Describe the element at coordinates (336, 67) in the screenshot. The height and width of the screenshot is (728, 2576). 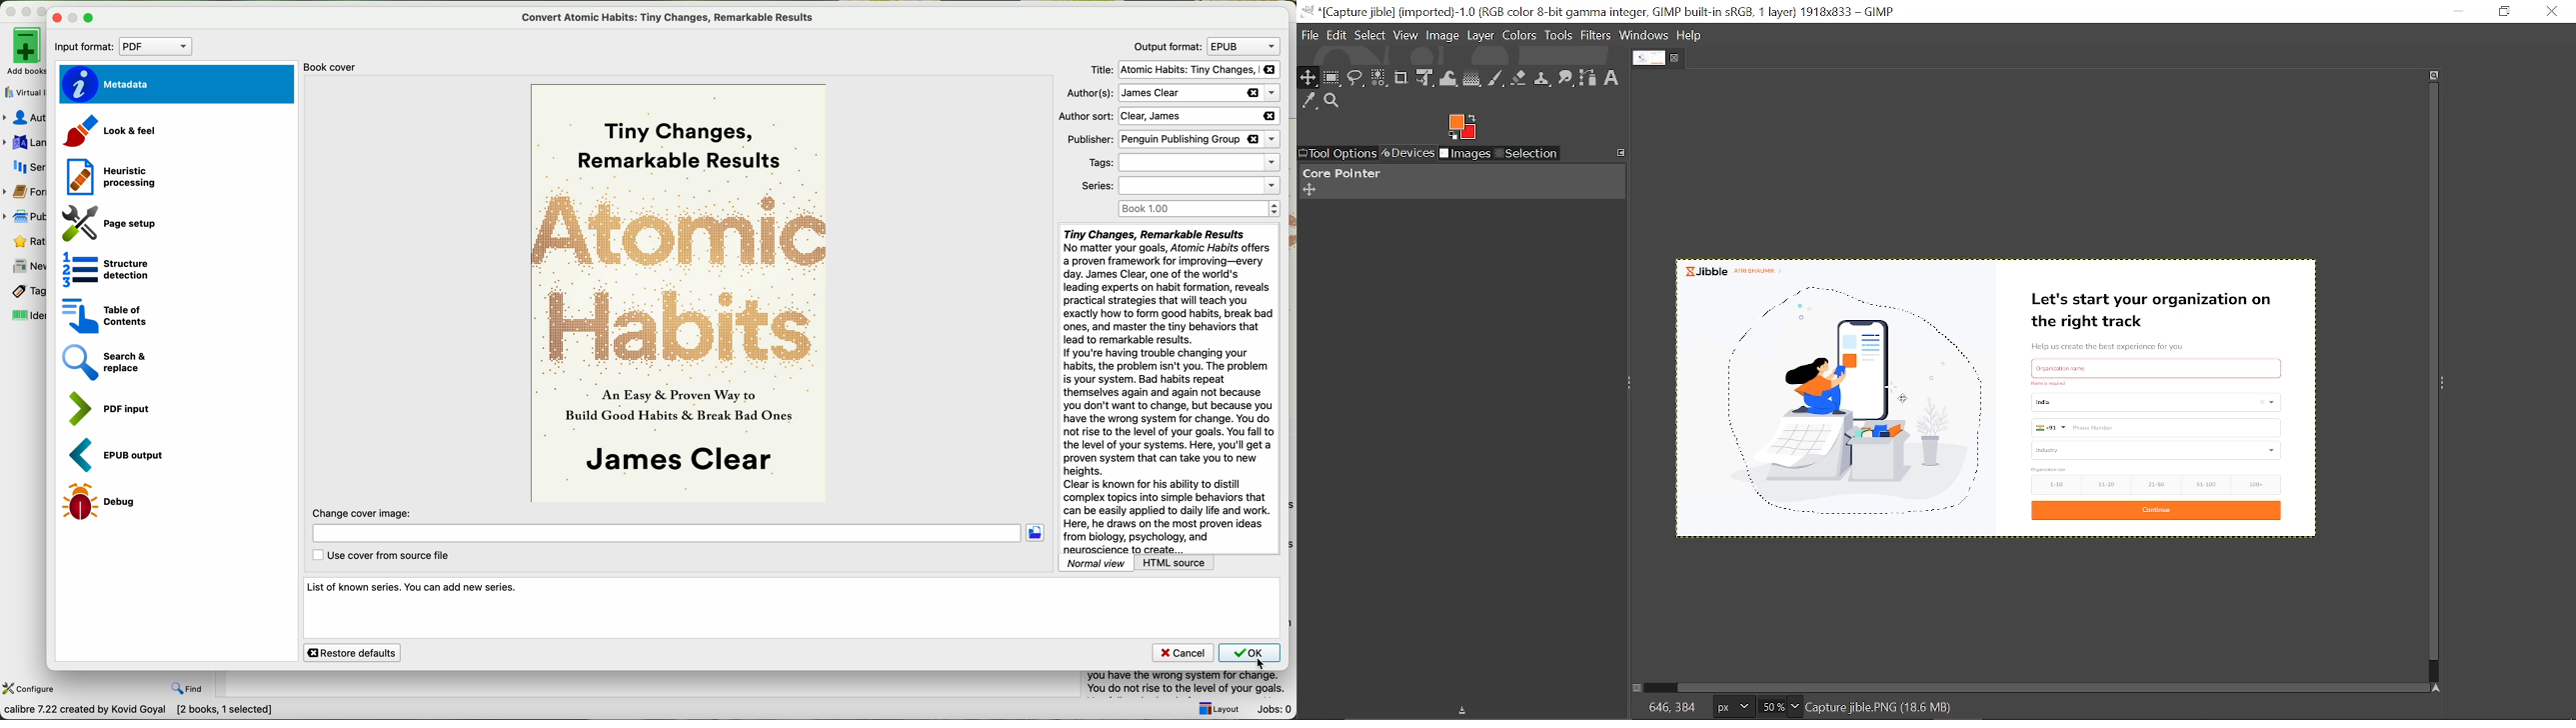
I see `book cover` at that location.